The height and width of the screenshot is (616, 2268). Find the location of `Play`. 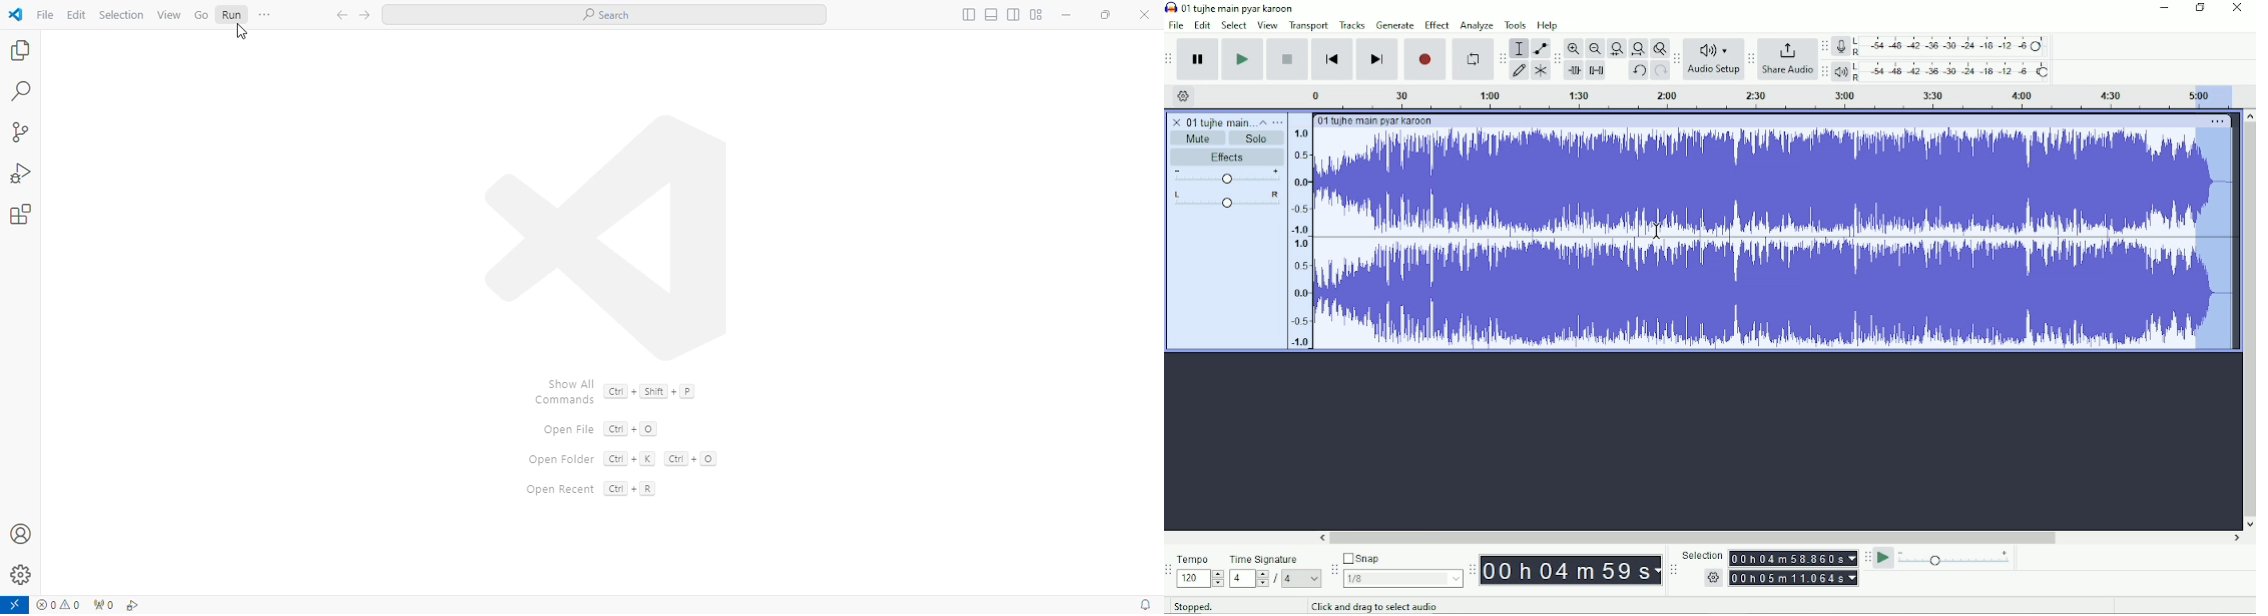

Play is located at coordinates (1242, 59).